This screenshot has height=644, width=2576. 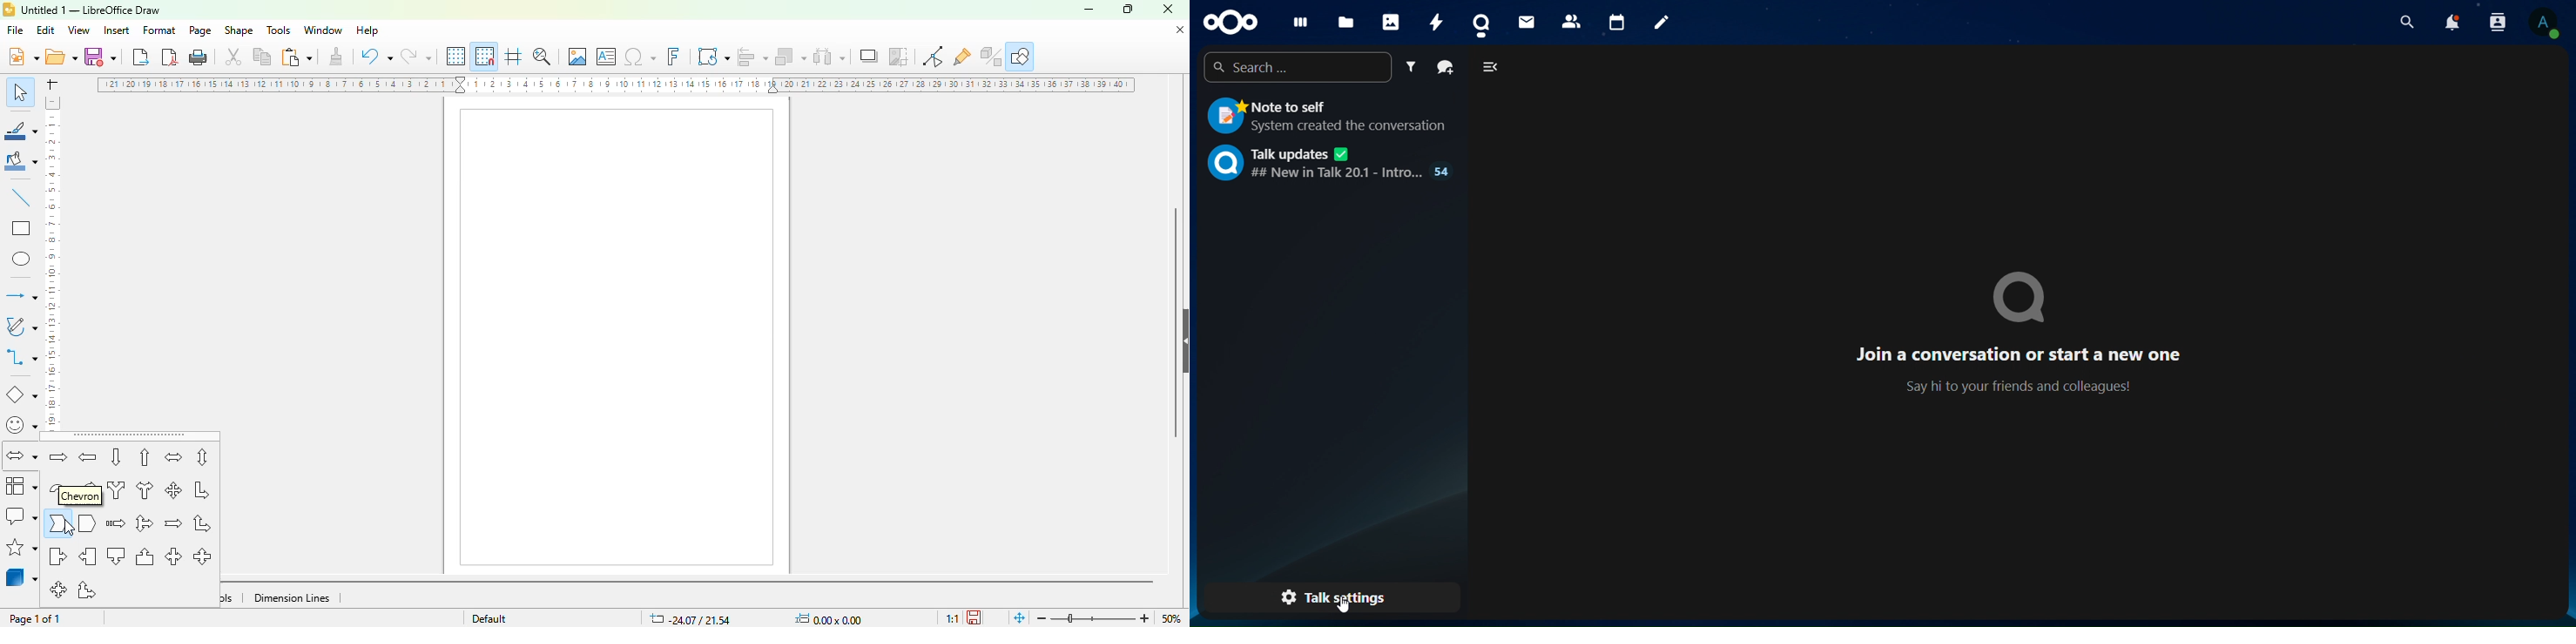 What do you see at coordinates (1489, 69) in the screenshot?
I see `close navigation` at bounding box center [1489, 69].